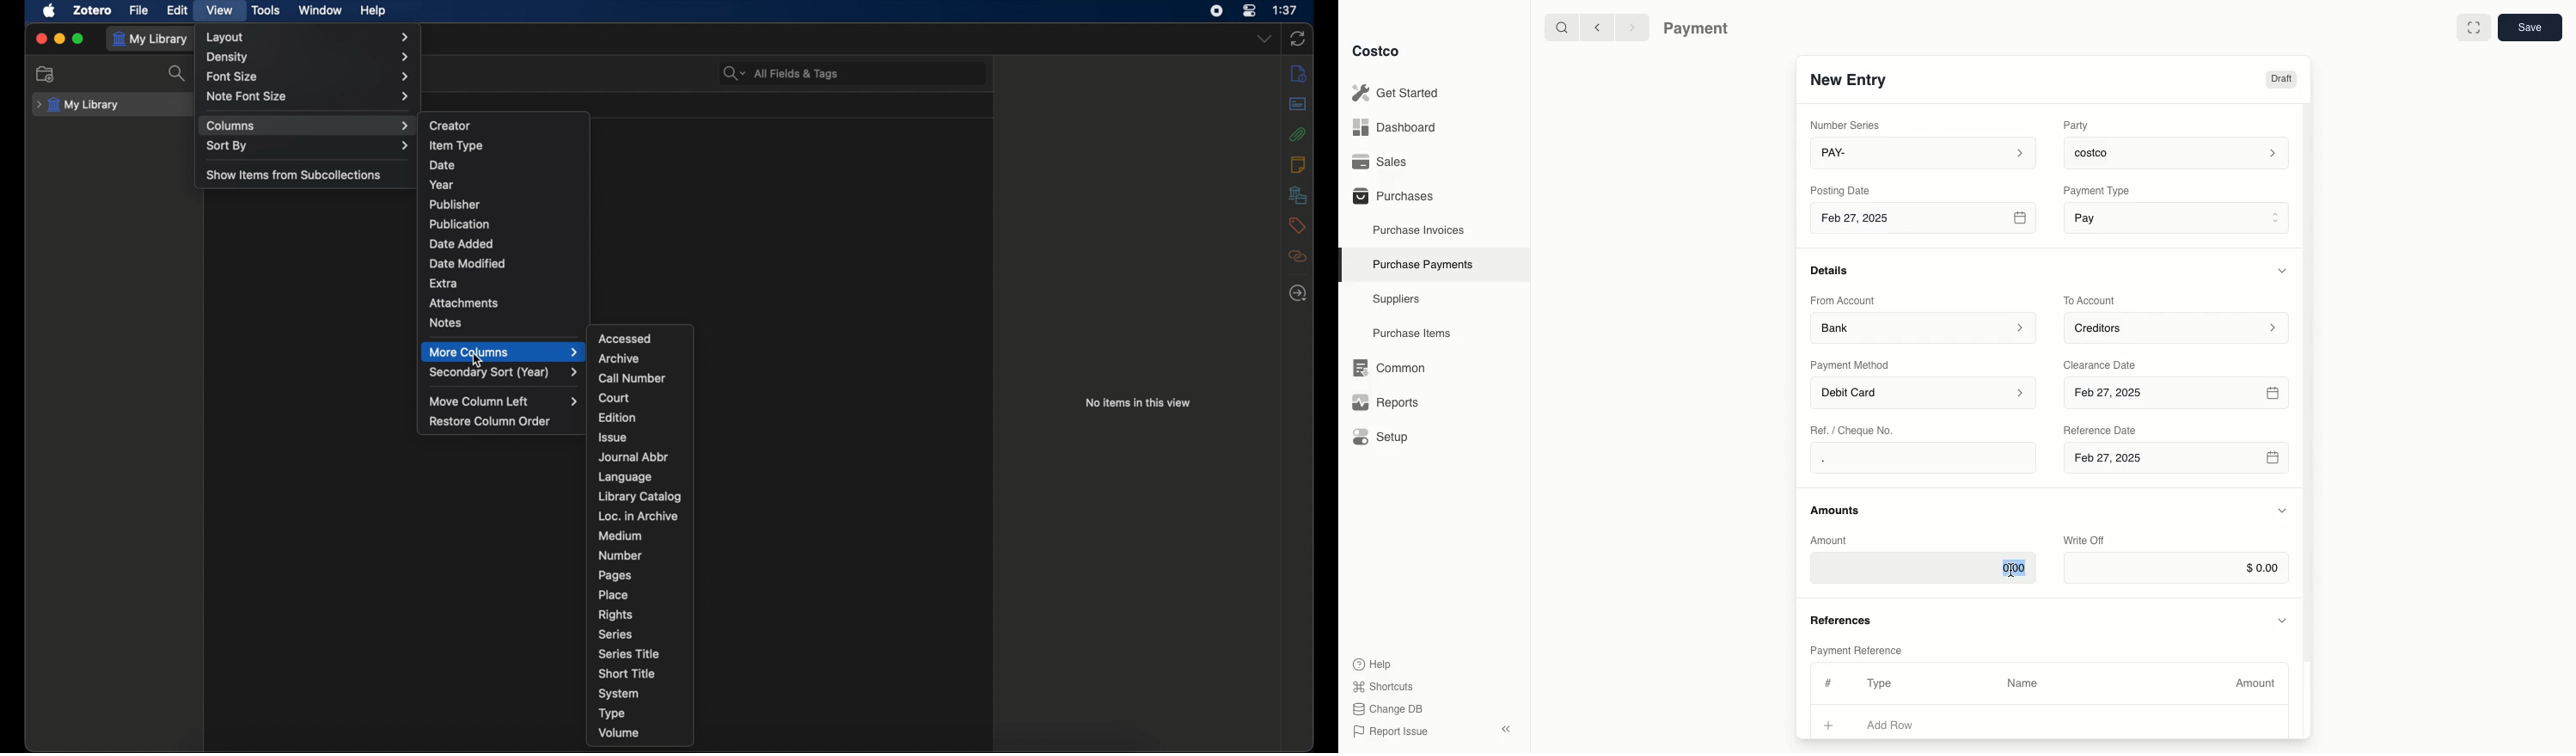 The width and height of the screenshot is (2576, 756). I want to click on creator, so click(452, 124).